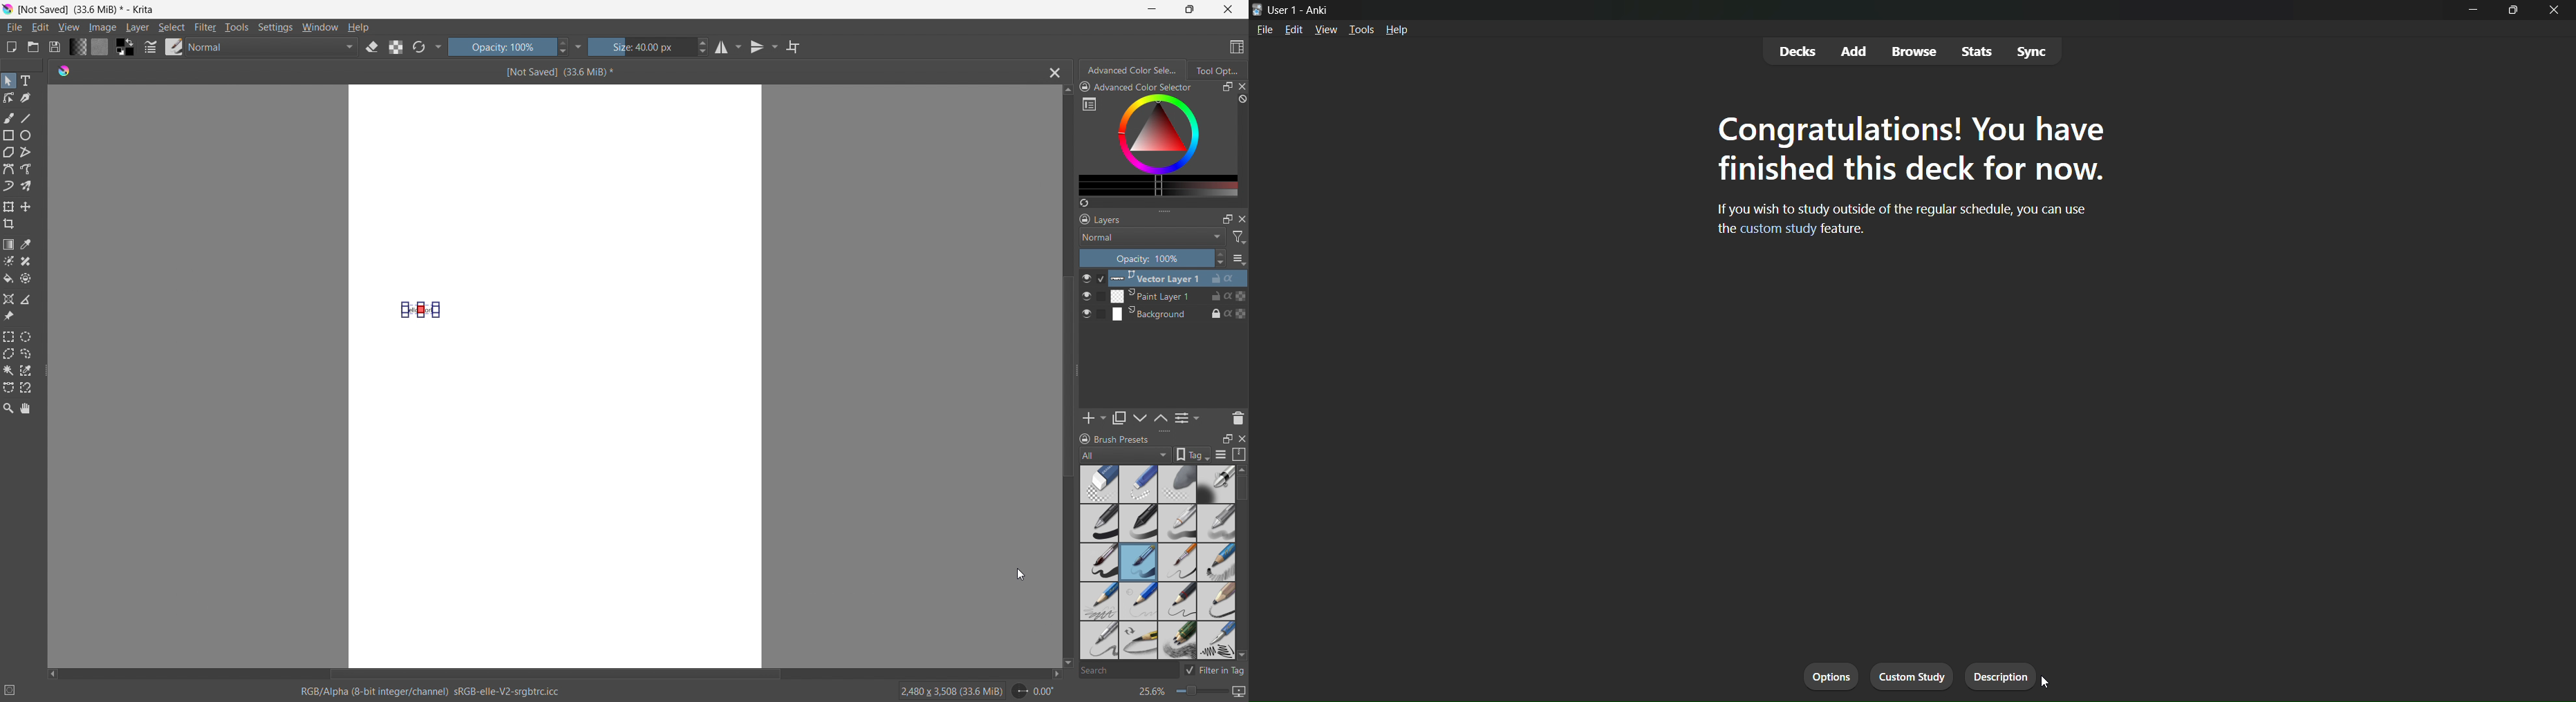 This screenshot has height=728, width=2576. I want to click on fill pattern, so click(100, 46).